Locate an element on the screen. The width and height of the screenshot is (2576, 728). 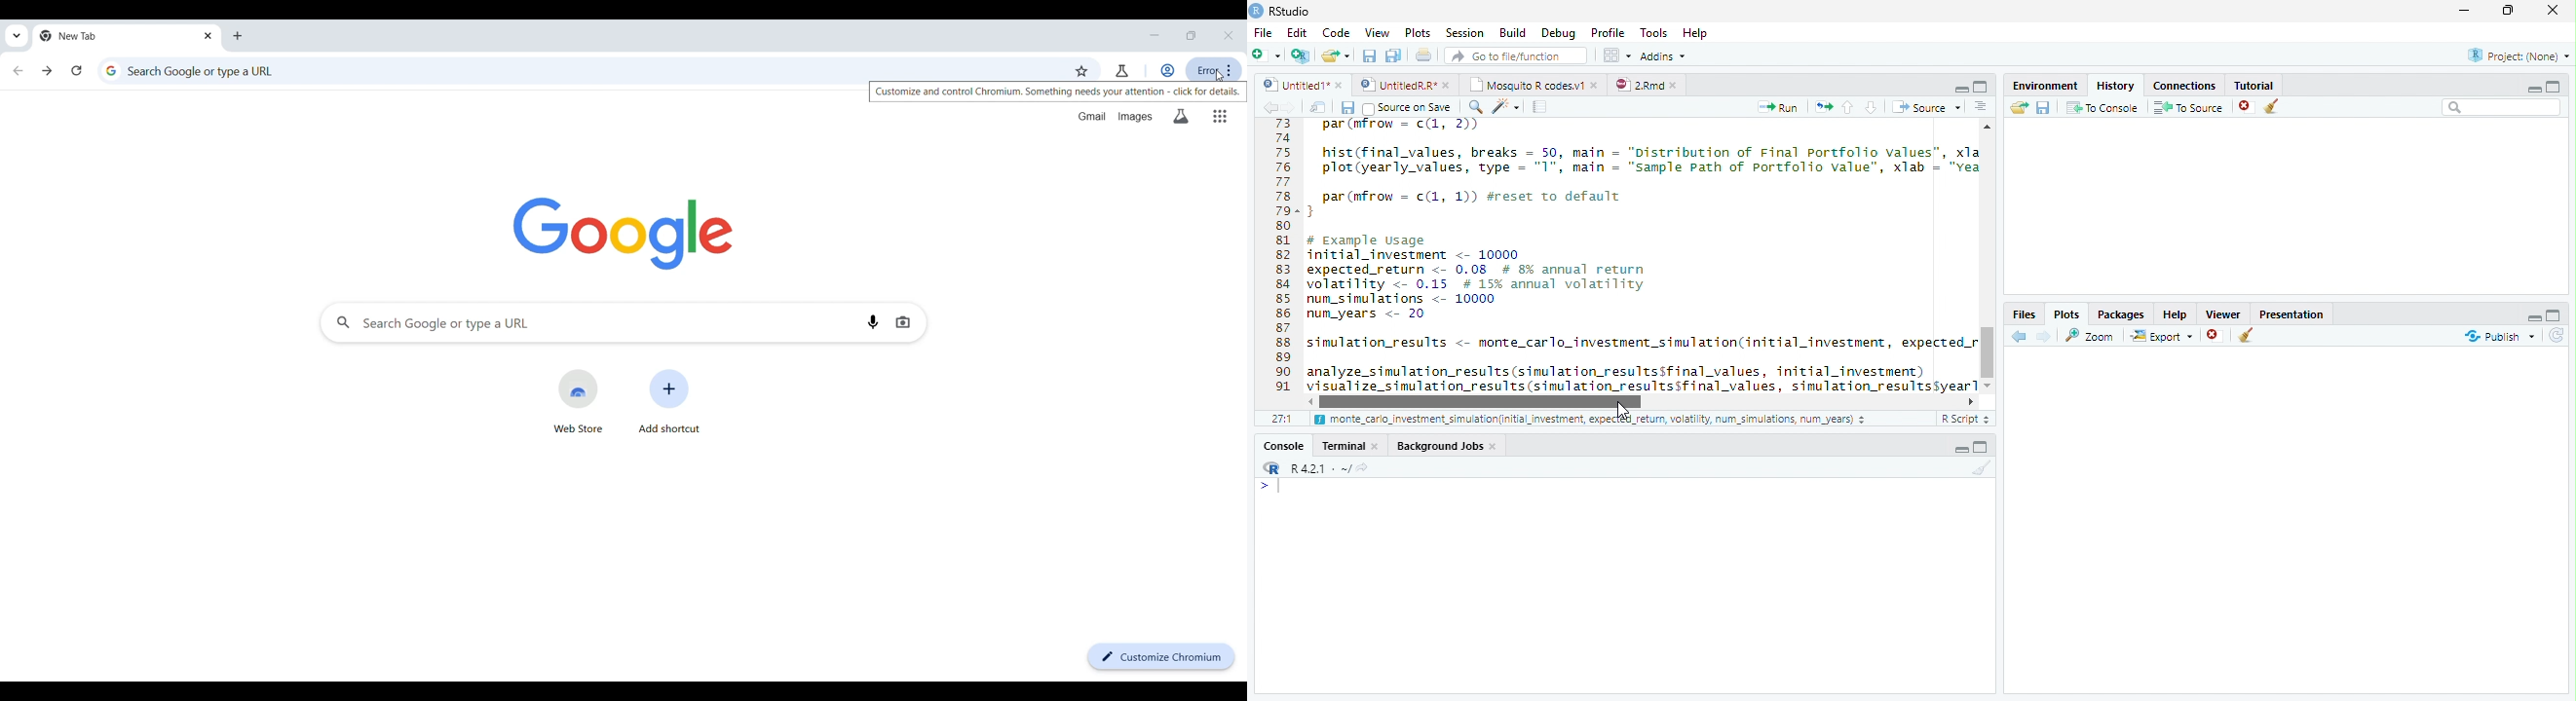
Create project is located at coordinates (1300, 55).